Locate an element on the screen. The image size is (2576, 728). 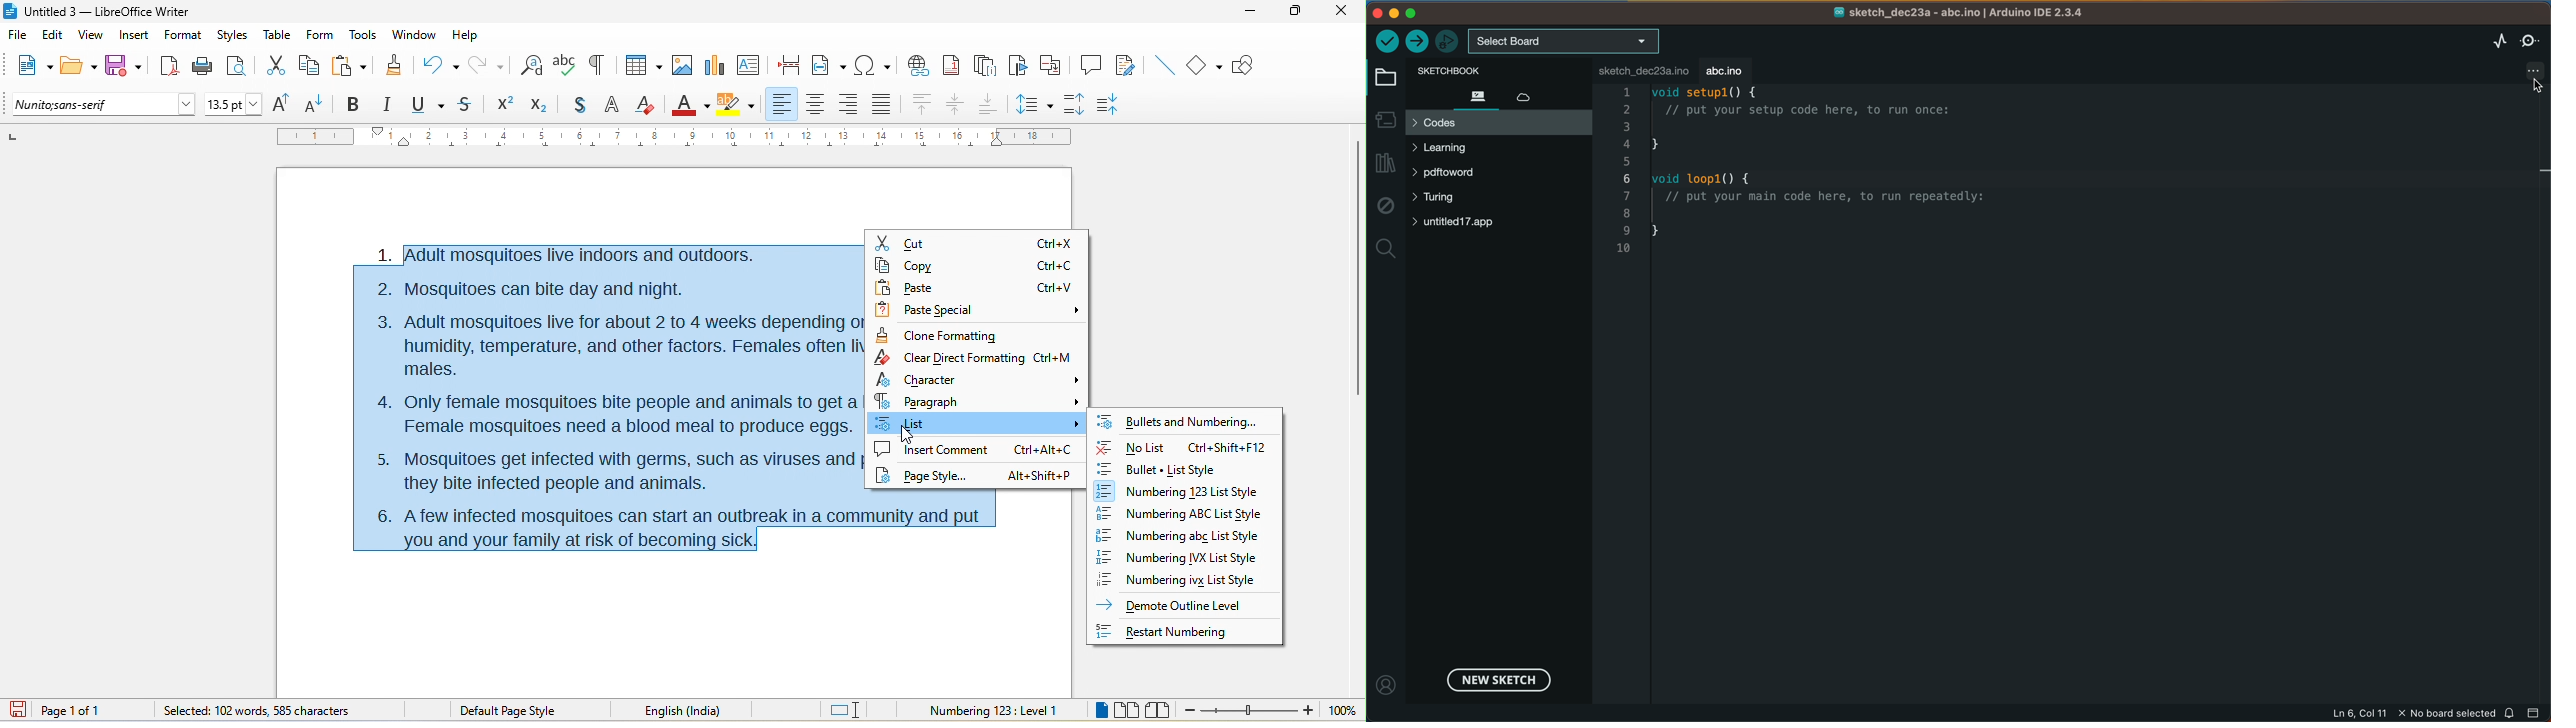
bookmark is located at coordinates (1019, 66).